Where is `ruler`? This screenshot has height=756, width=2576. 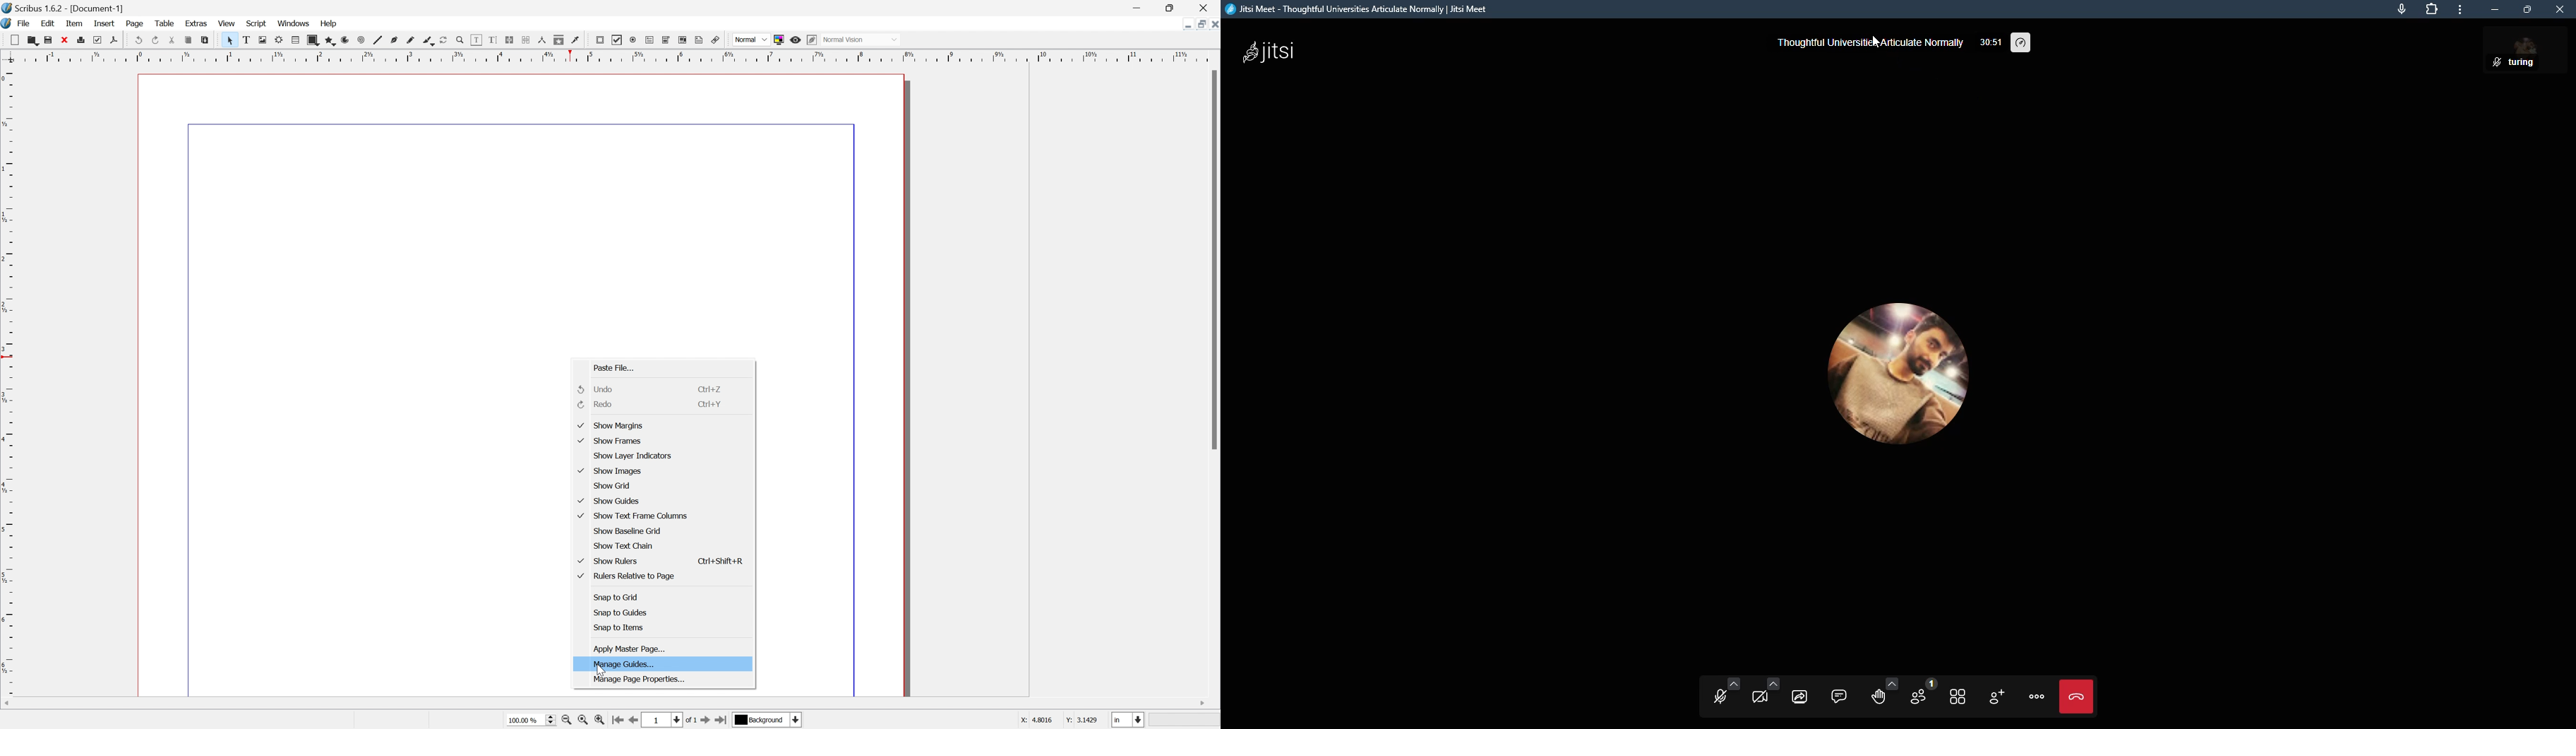 ruler is located at coordinates (610, 56).